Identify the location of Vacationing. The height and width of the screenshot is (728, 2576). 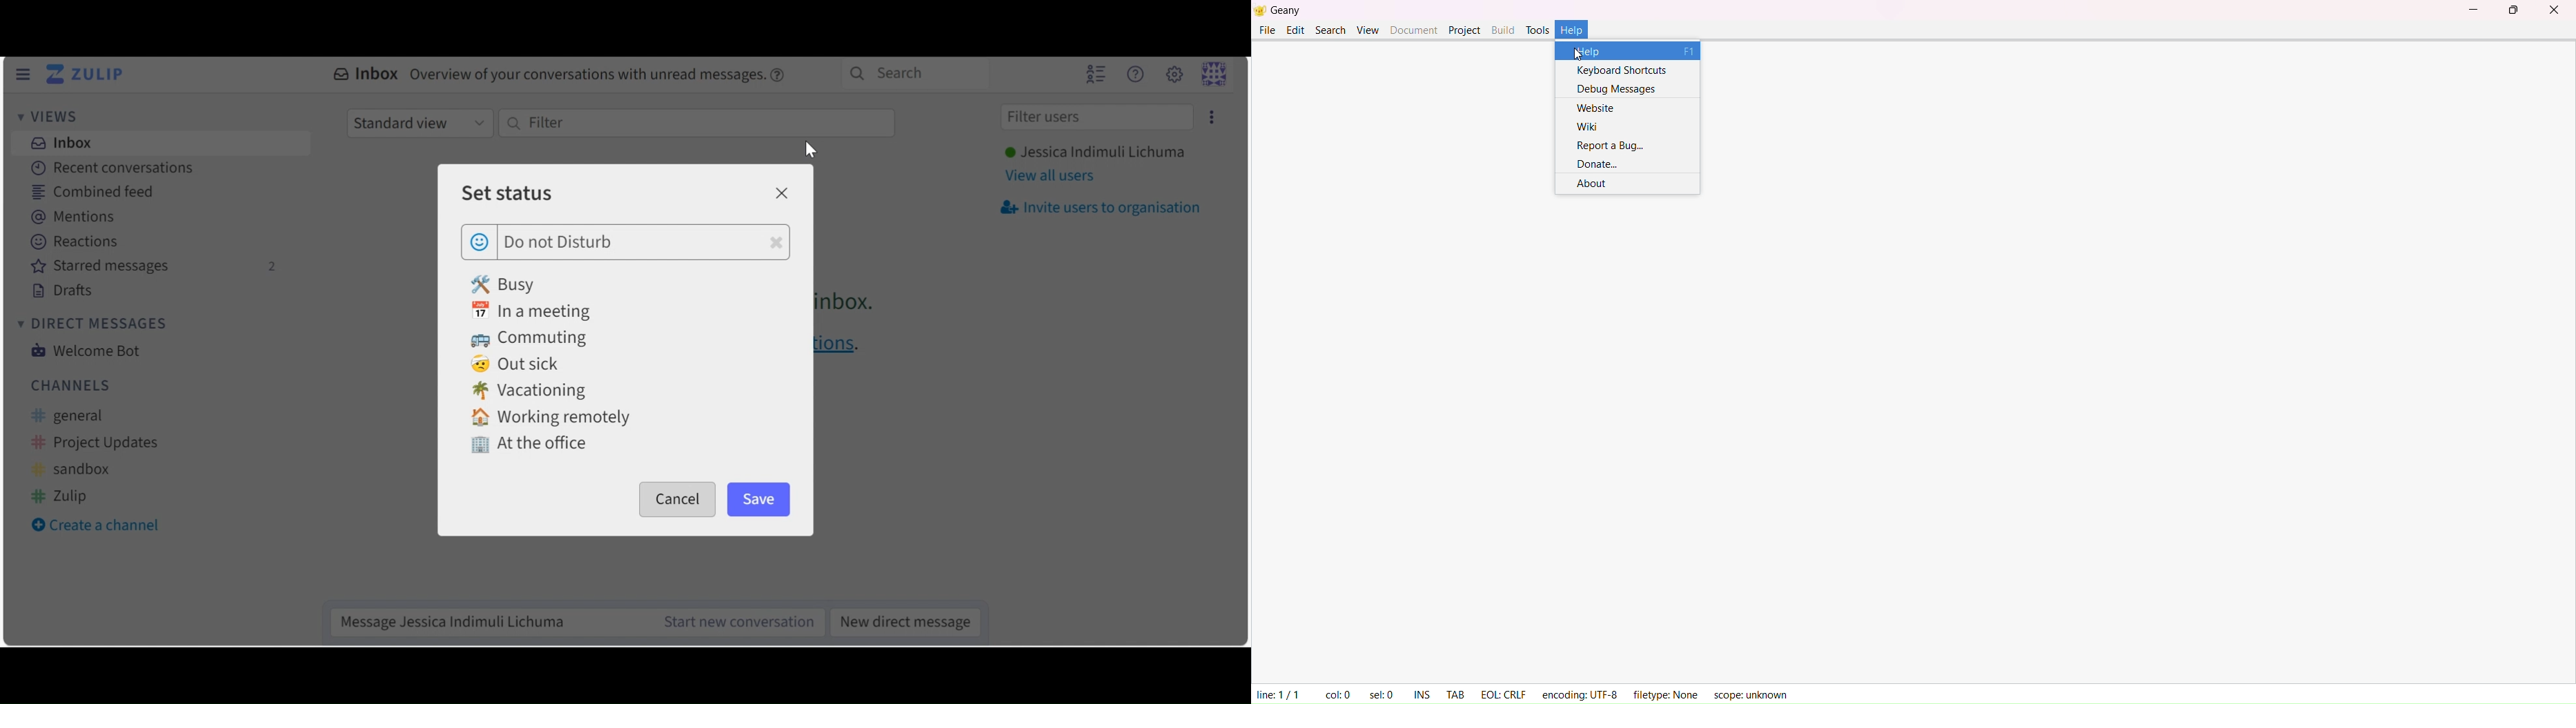
(531, 392).